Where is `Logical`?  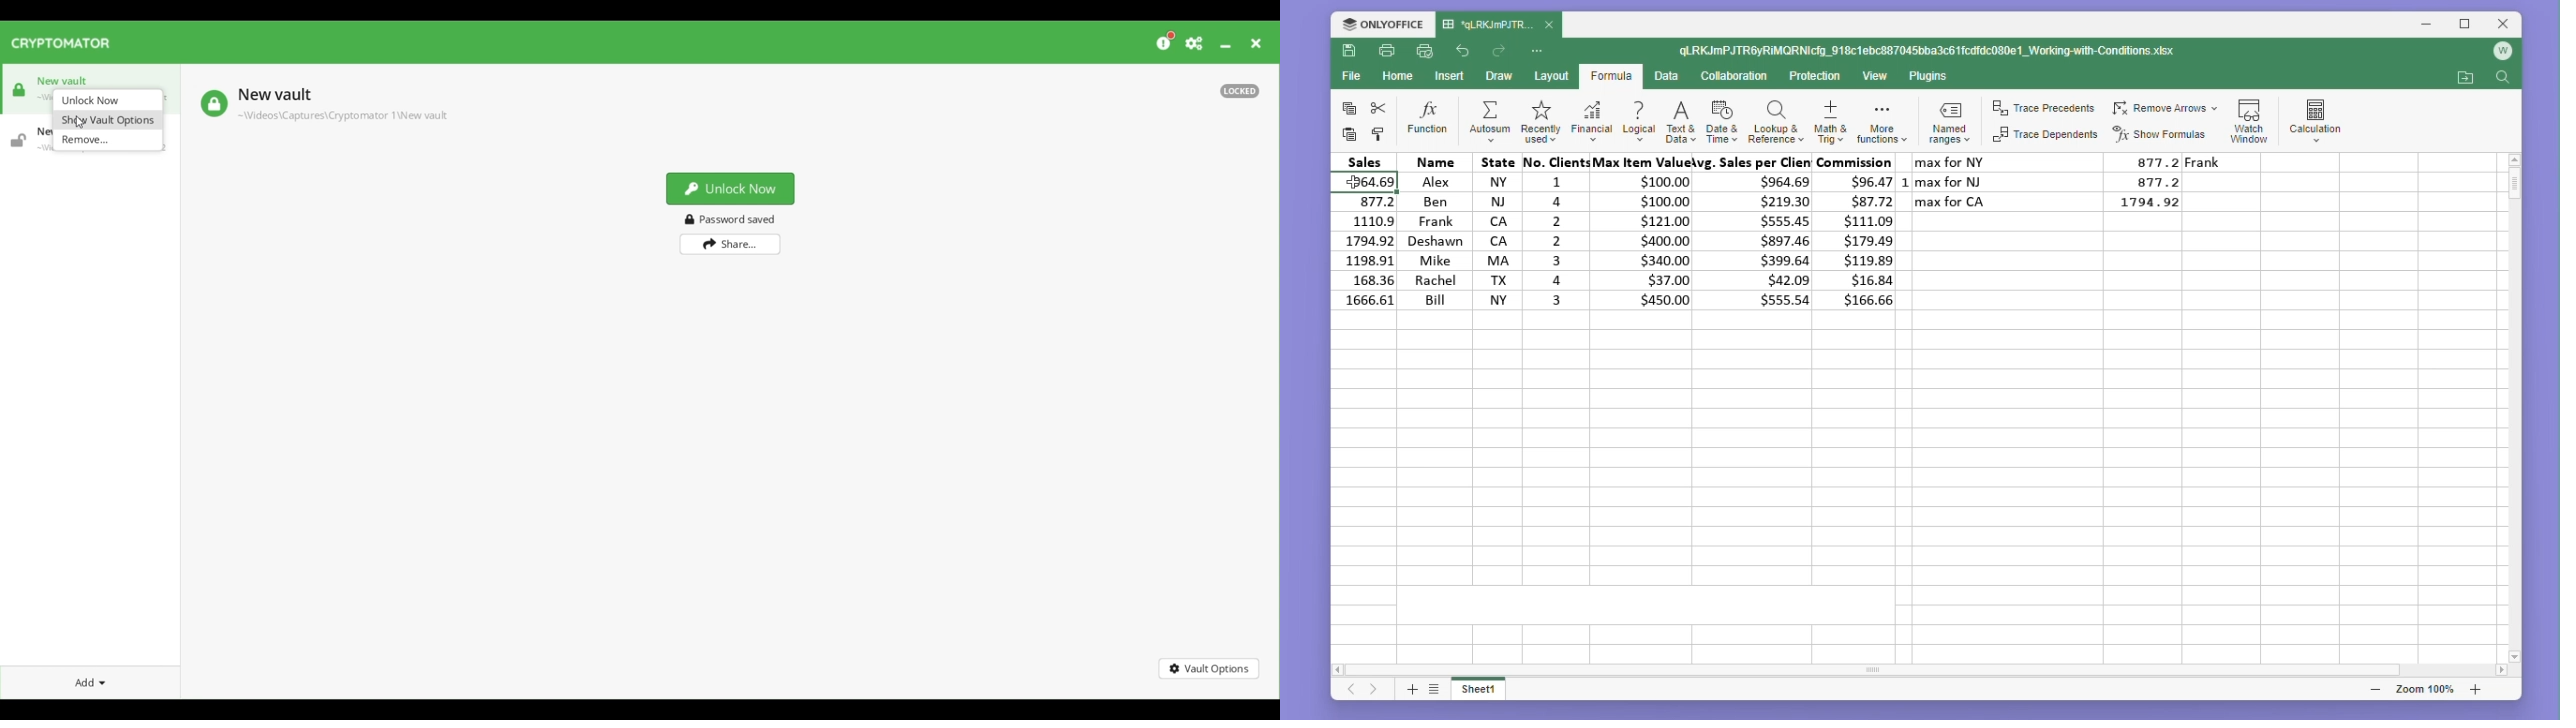 Logical is located at coordinates (1638, 120).